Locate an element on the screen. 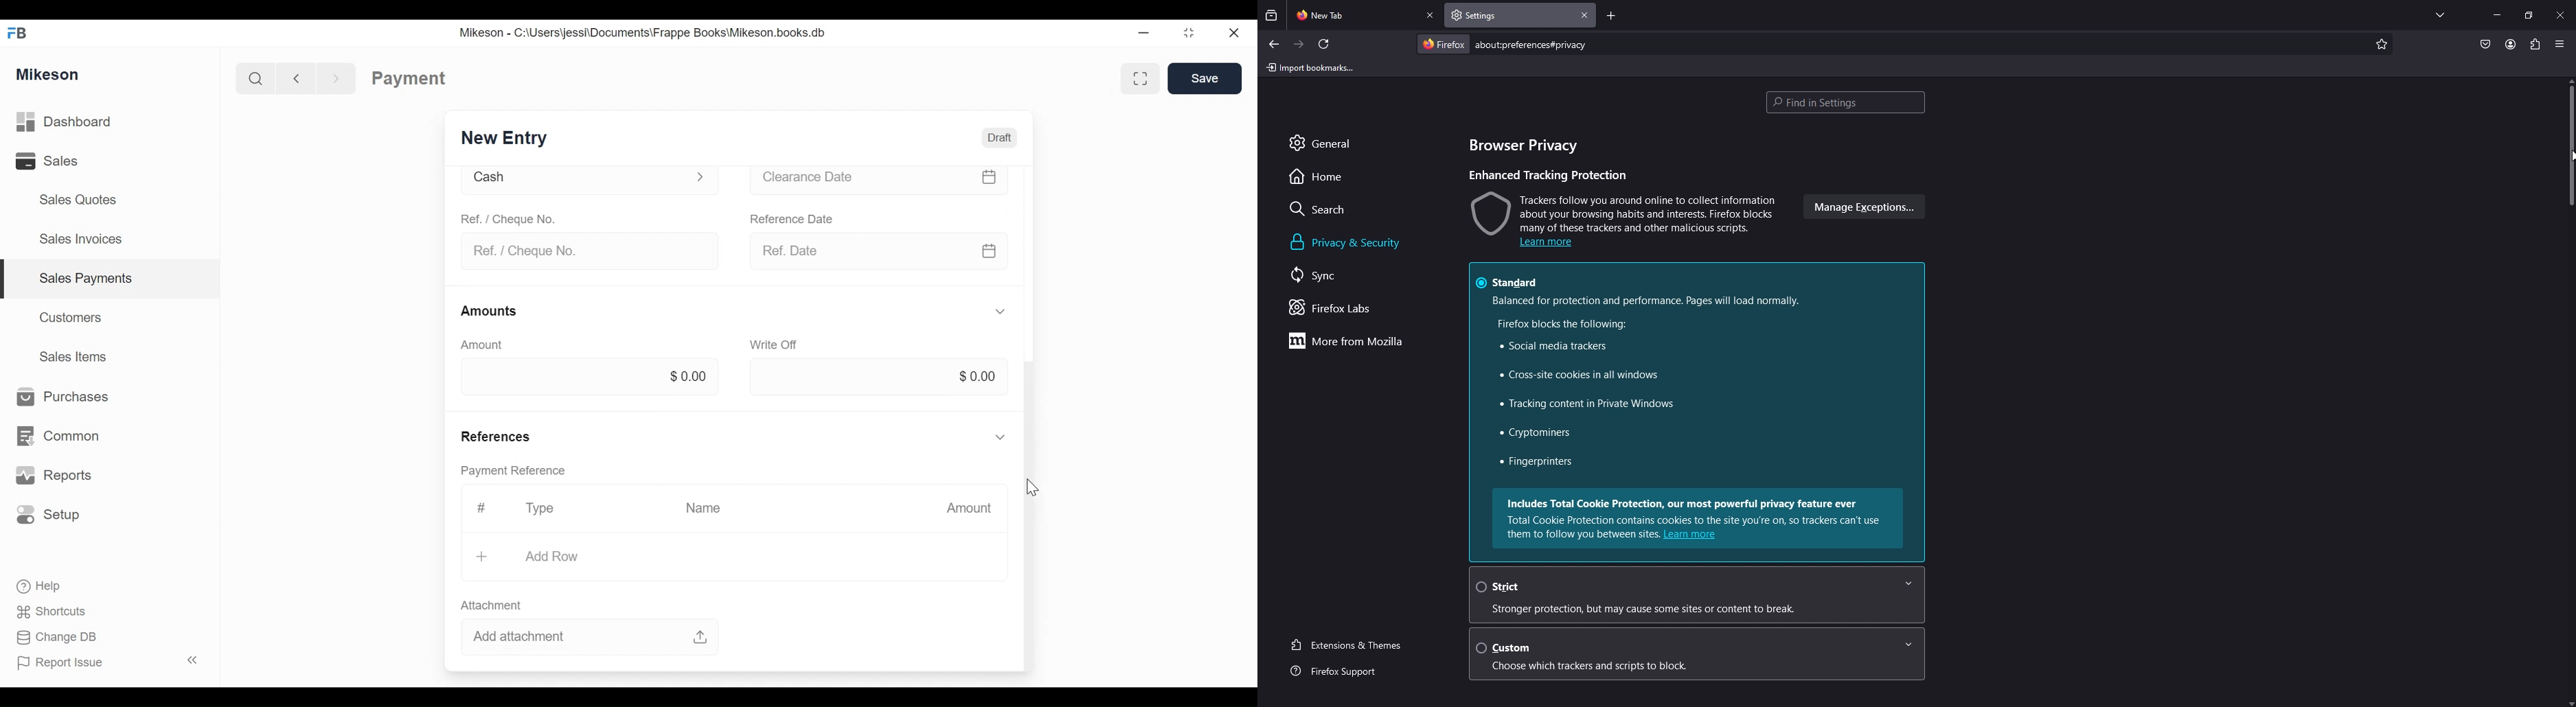 The image size is (2576, 728). browser privacy is located at coordinates (1529, 148).